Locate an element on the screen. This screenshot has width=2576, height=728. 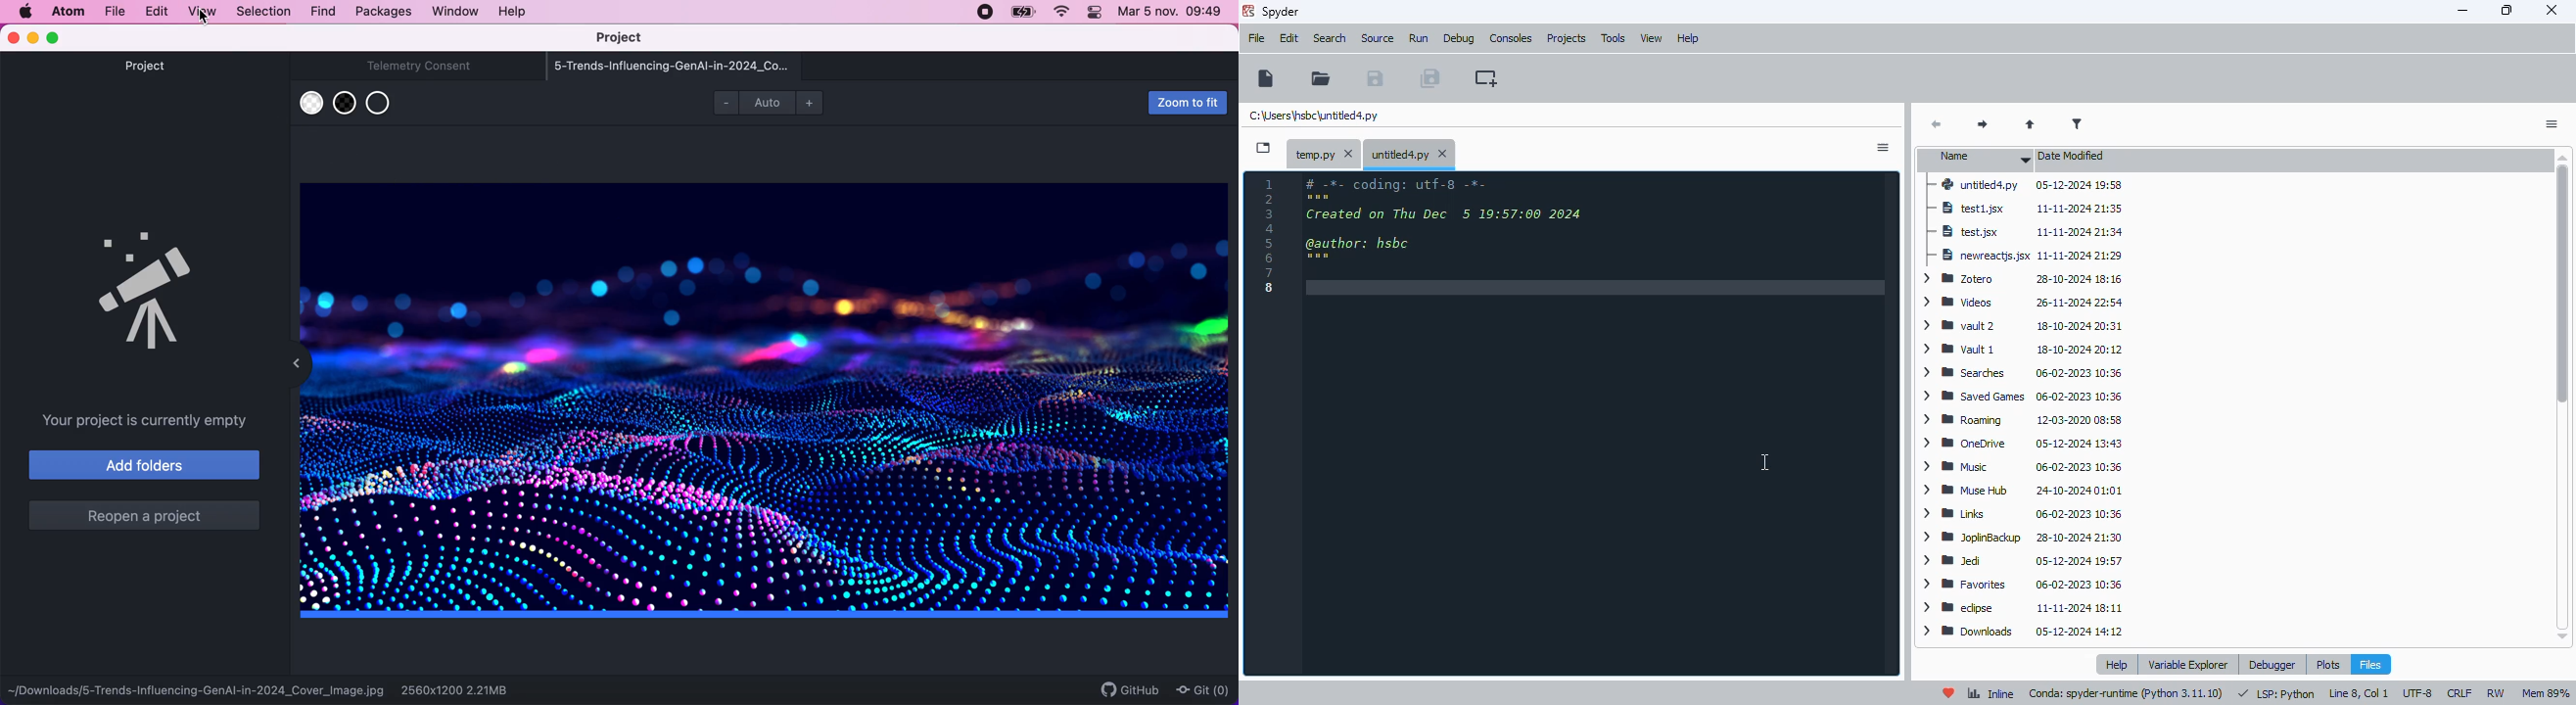
test.jsx is located at coordinates (1965, 232).